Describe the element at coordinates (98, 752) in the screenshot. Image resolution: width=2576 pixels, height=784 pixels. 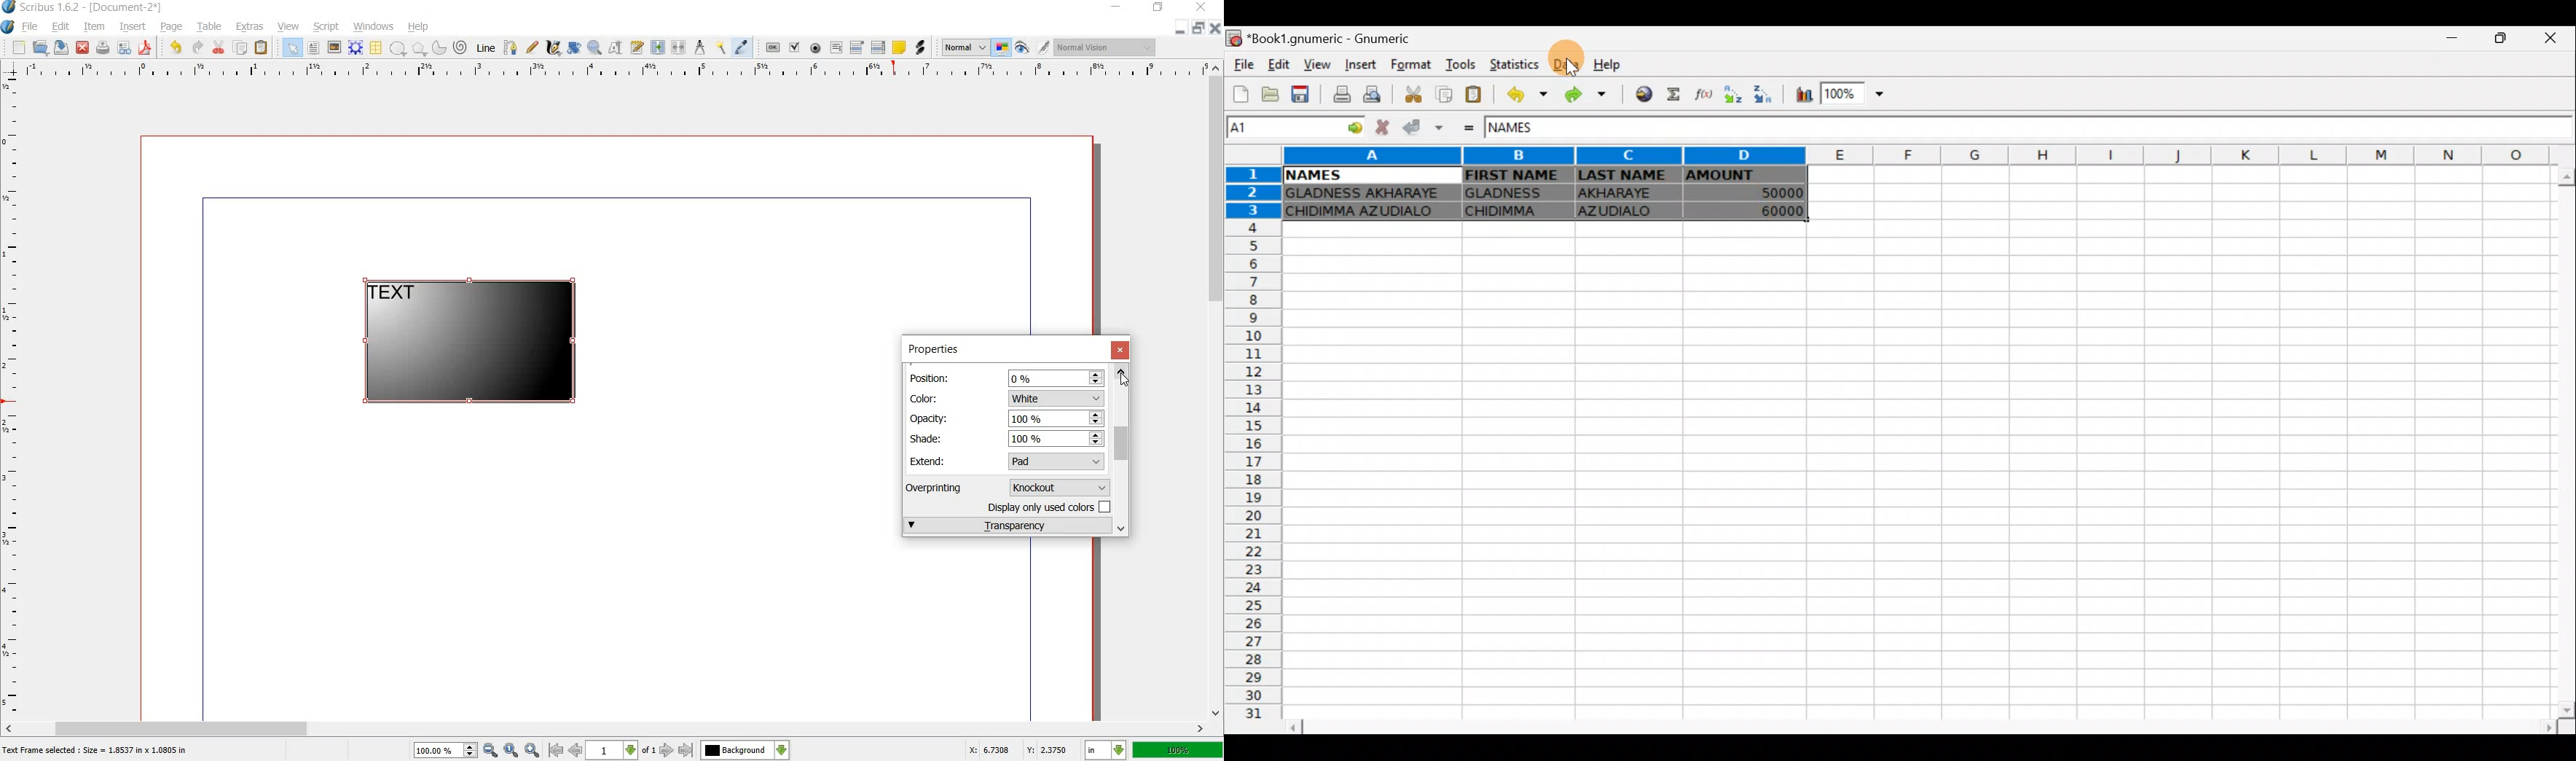
I see `text frame selected : size = 1.8537 in x 1.0805 in` at that location.